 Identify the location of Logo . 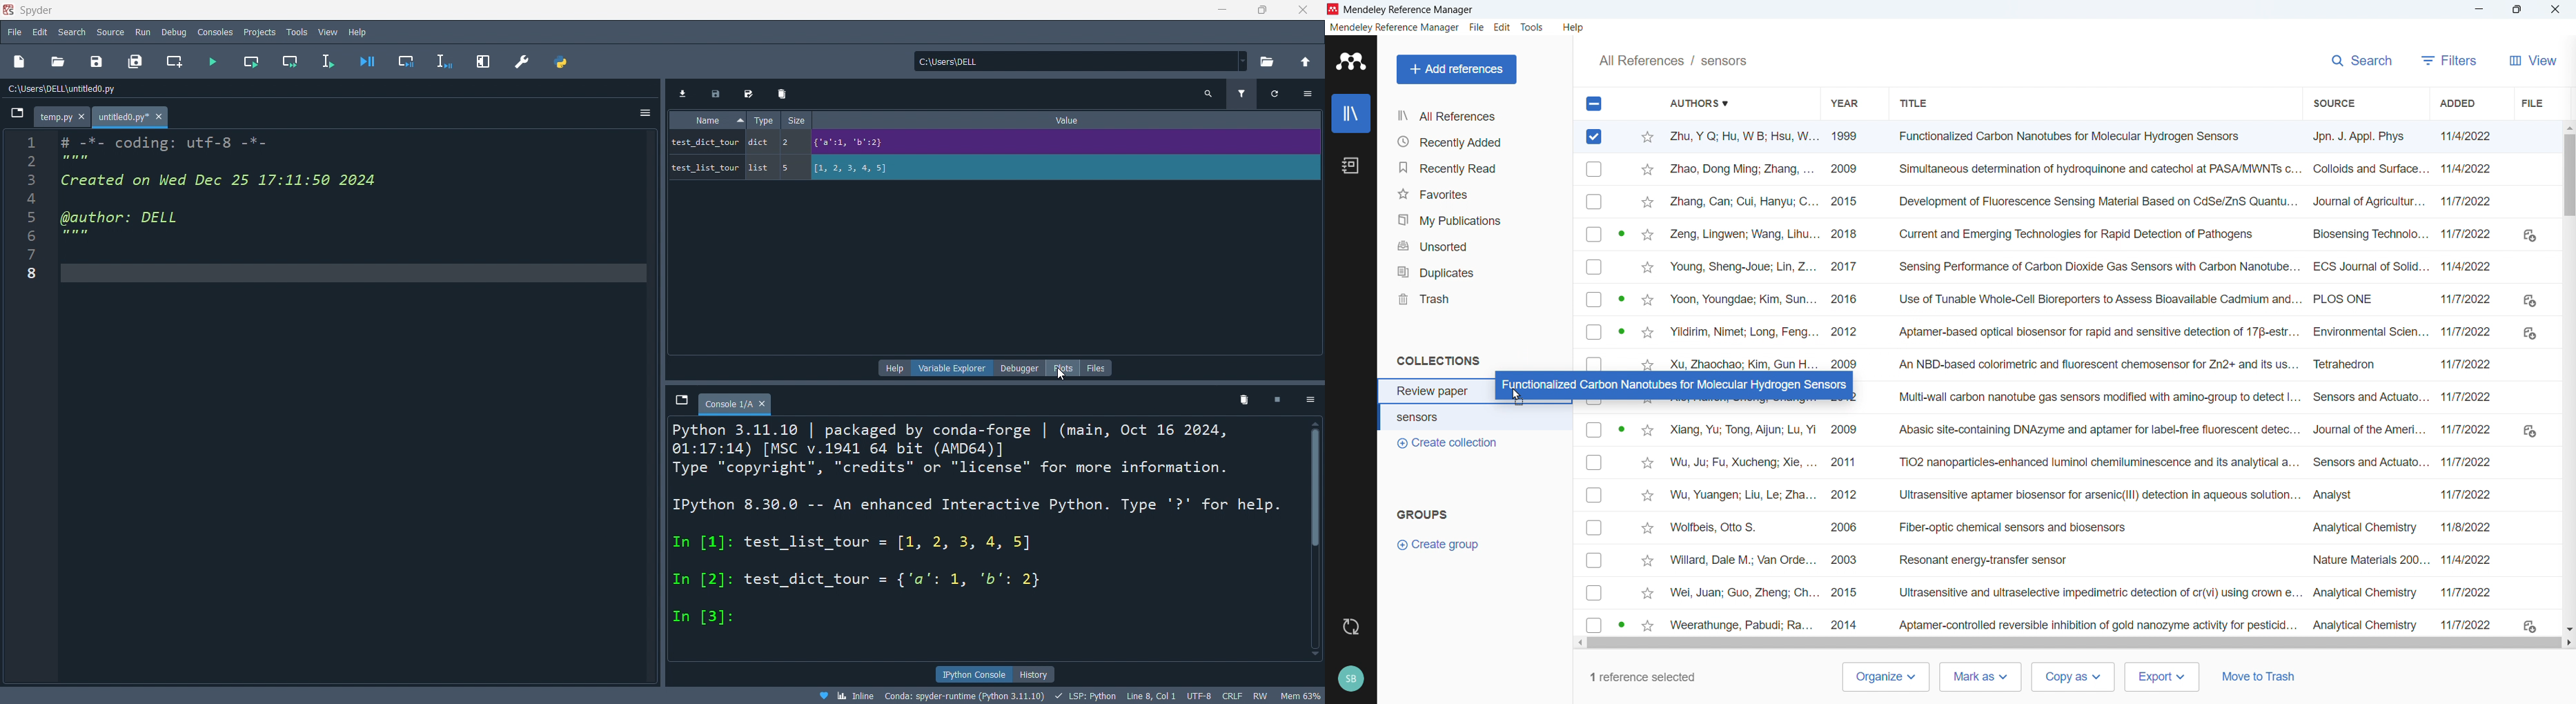
(1351, 61).